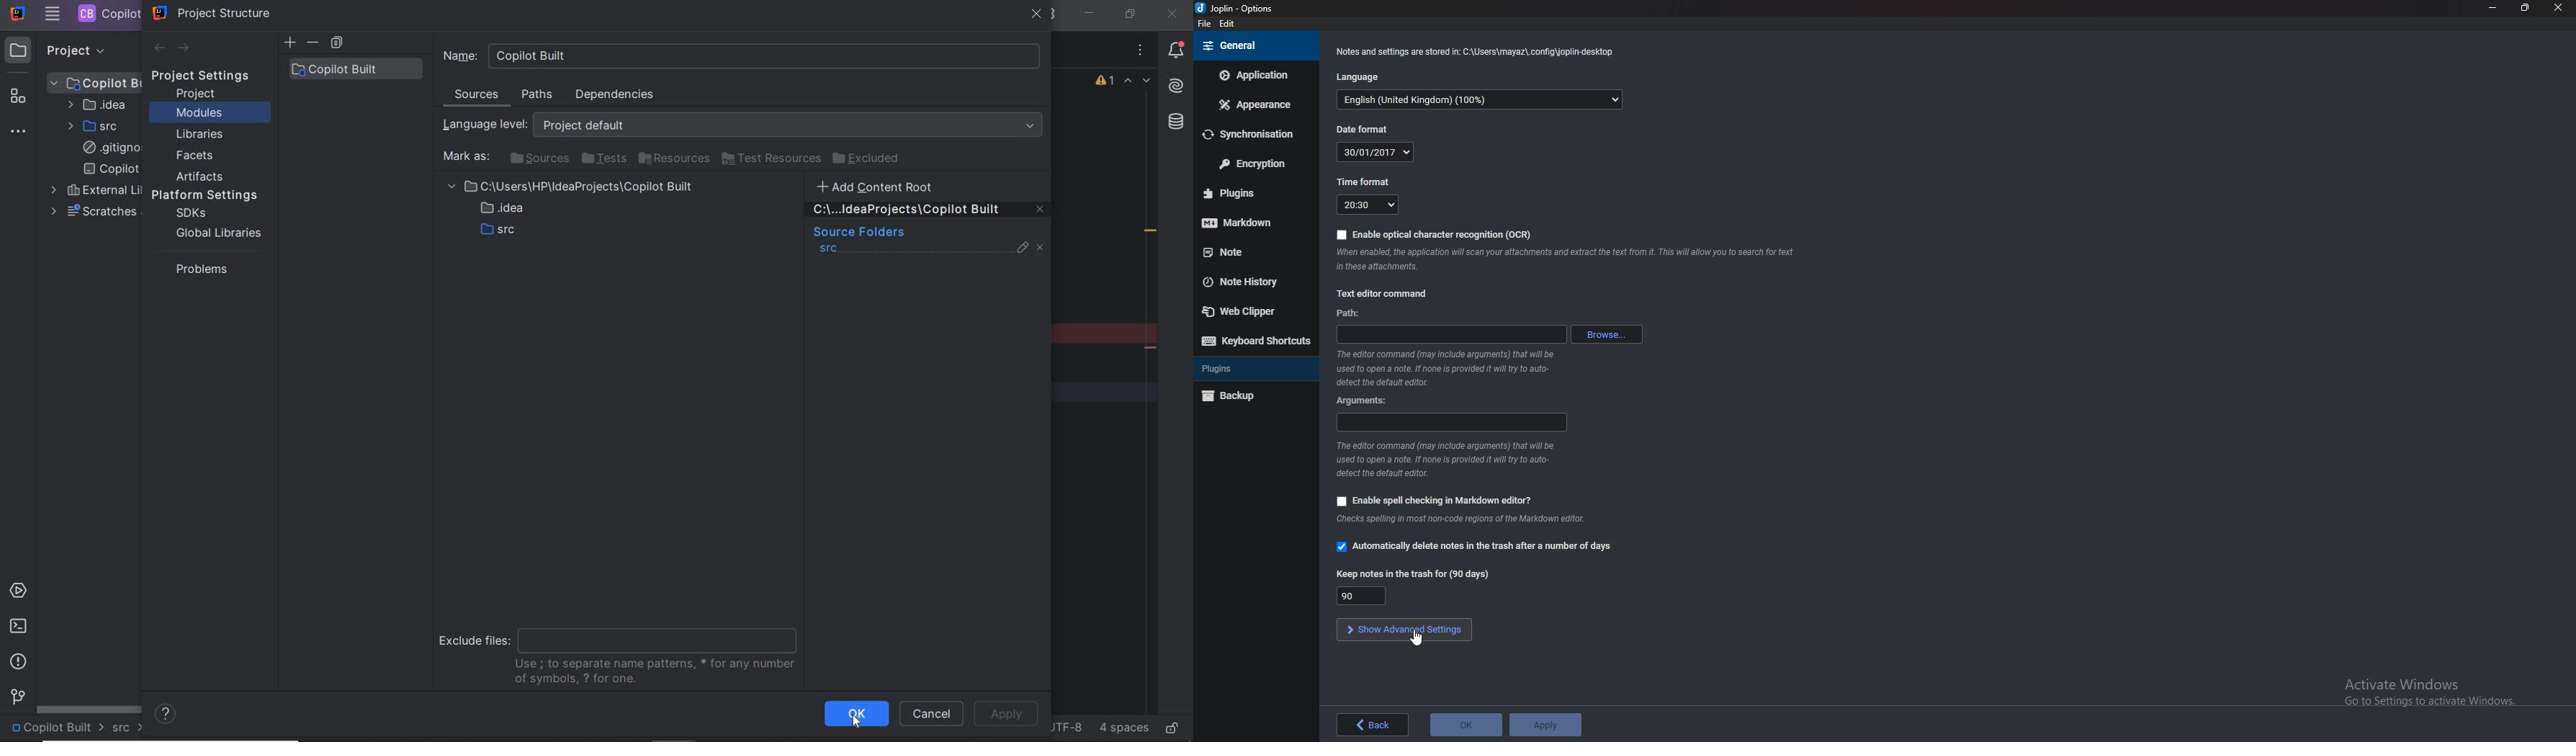 This screenshot has height=756, width=2576. Describe the element at coordinates (1247, 223) in the screenshot. I see `Markdown` at that location.